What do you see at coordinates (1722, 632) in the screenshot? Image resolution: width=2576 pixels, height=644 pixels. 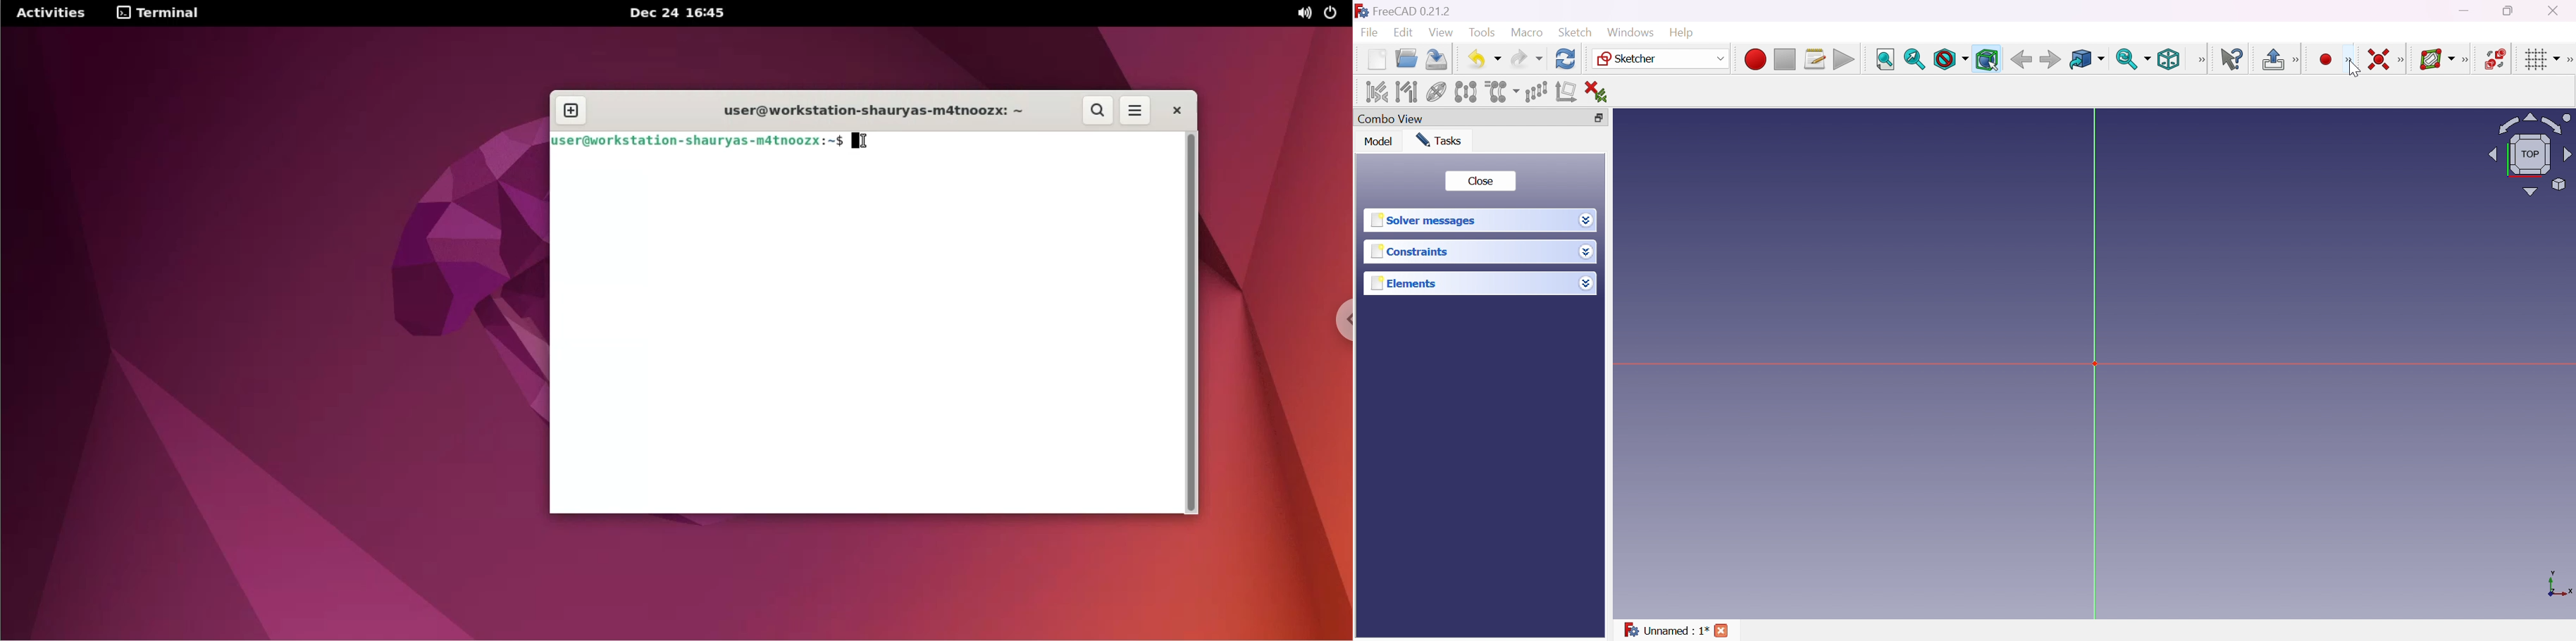 I see `Close` at bounding box center [1722, 632].